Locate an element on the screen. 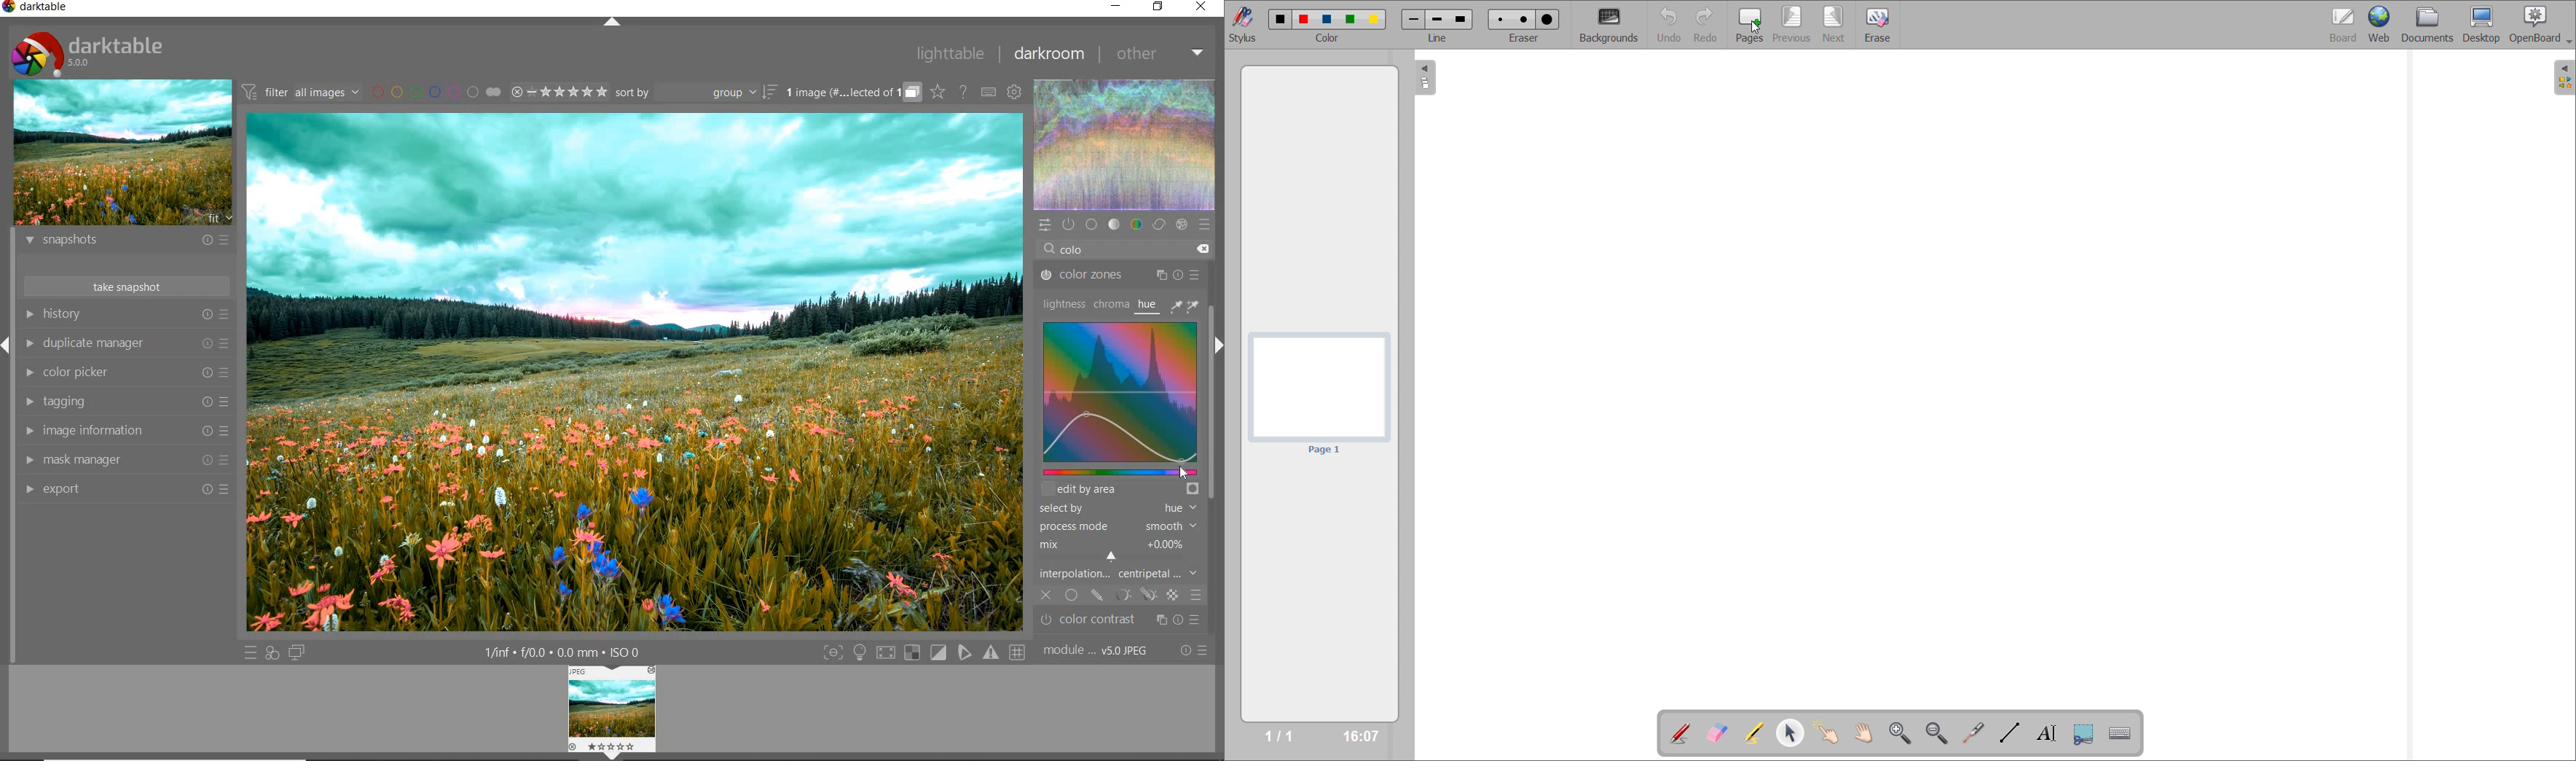 The image size is (2576, 784). waveform is located at coordinates (1126, 145).